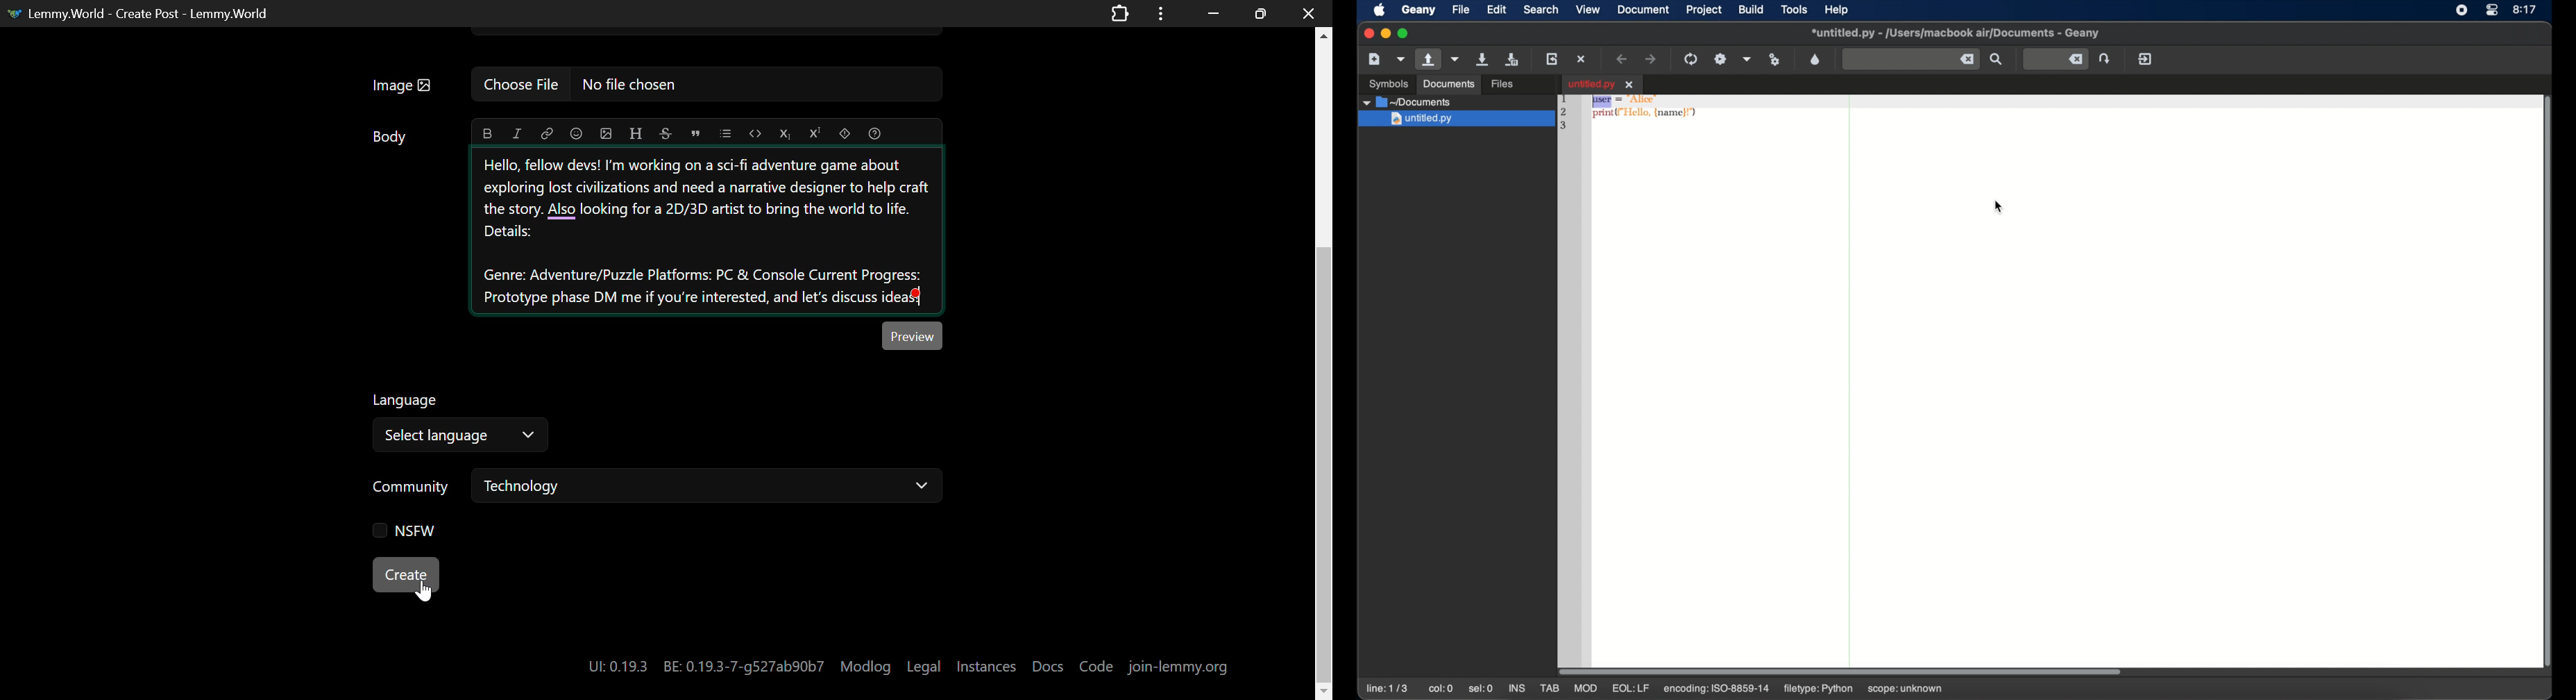 Image resolution: width=2576 pixels, height=700 pixels. Describe the element at coordinates (1632, 115) in the screenshot. I see `python syntax` at that location.